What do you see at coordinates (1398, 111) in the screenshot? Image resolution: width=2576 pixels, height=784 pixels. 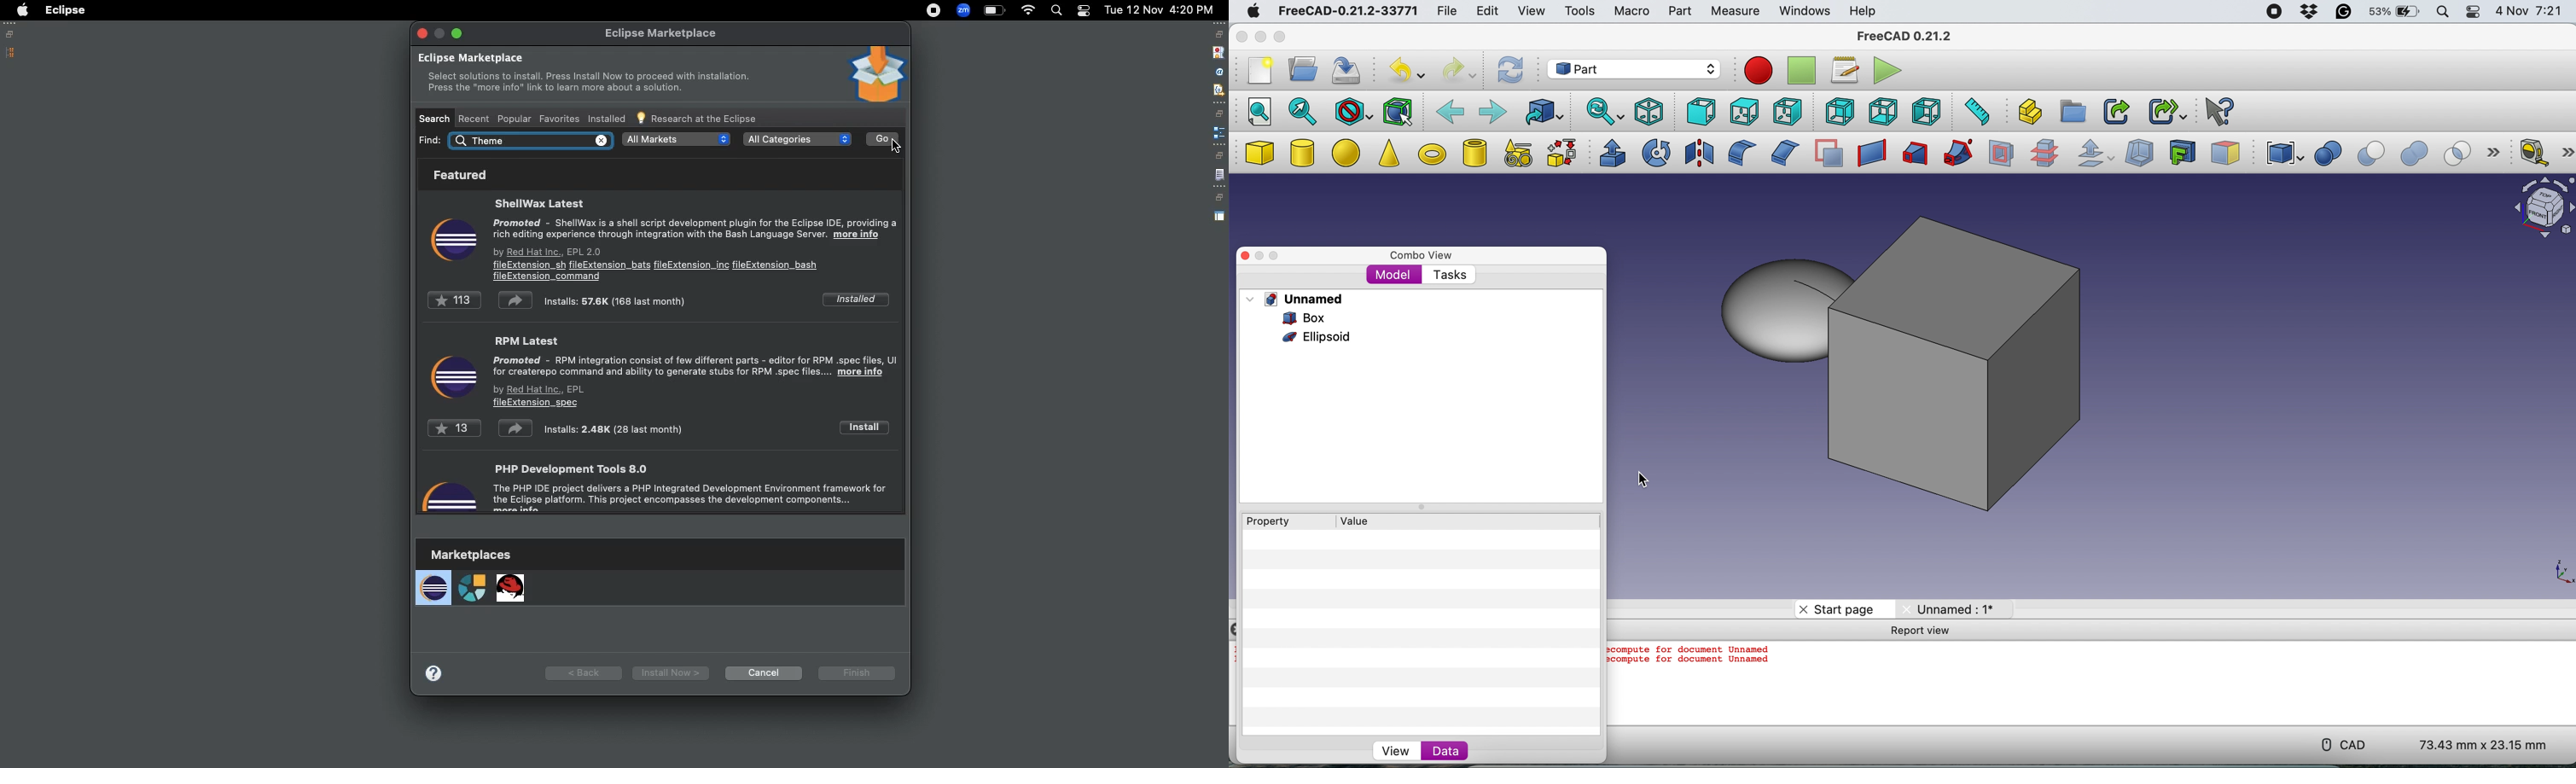 I see `bounding box` at bounding box center [1398, 111].